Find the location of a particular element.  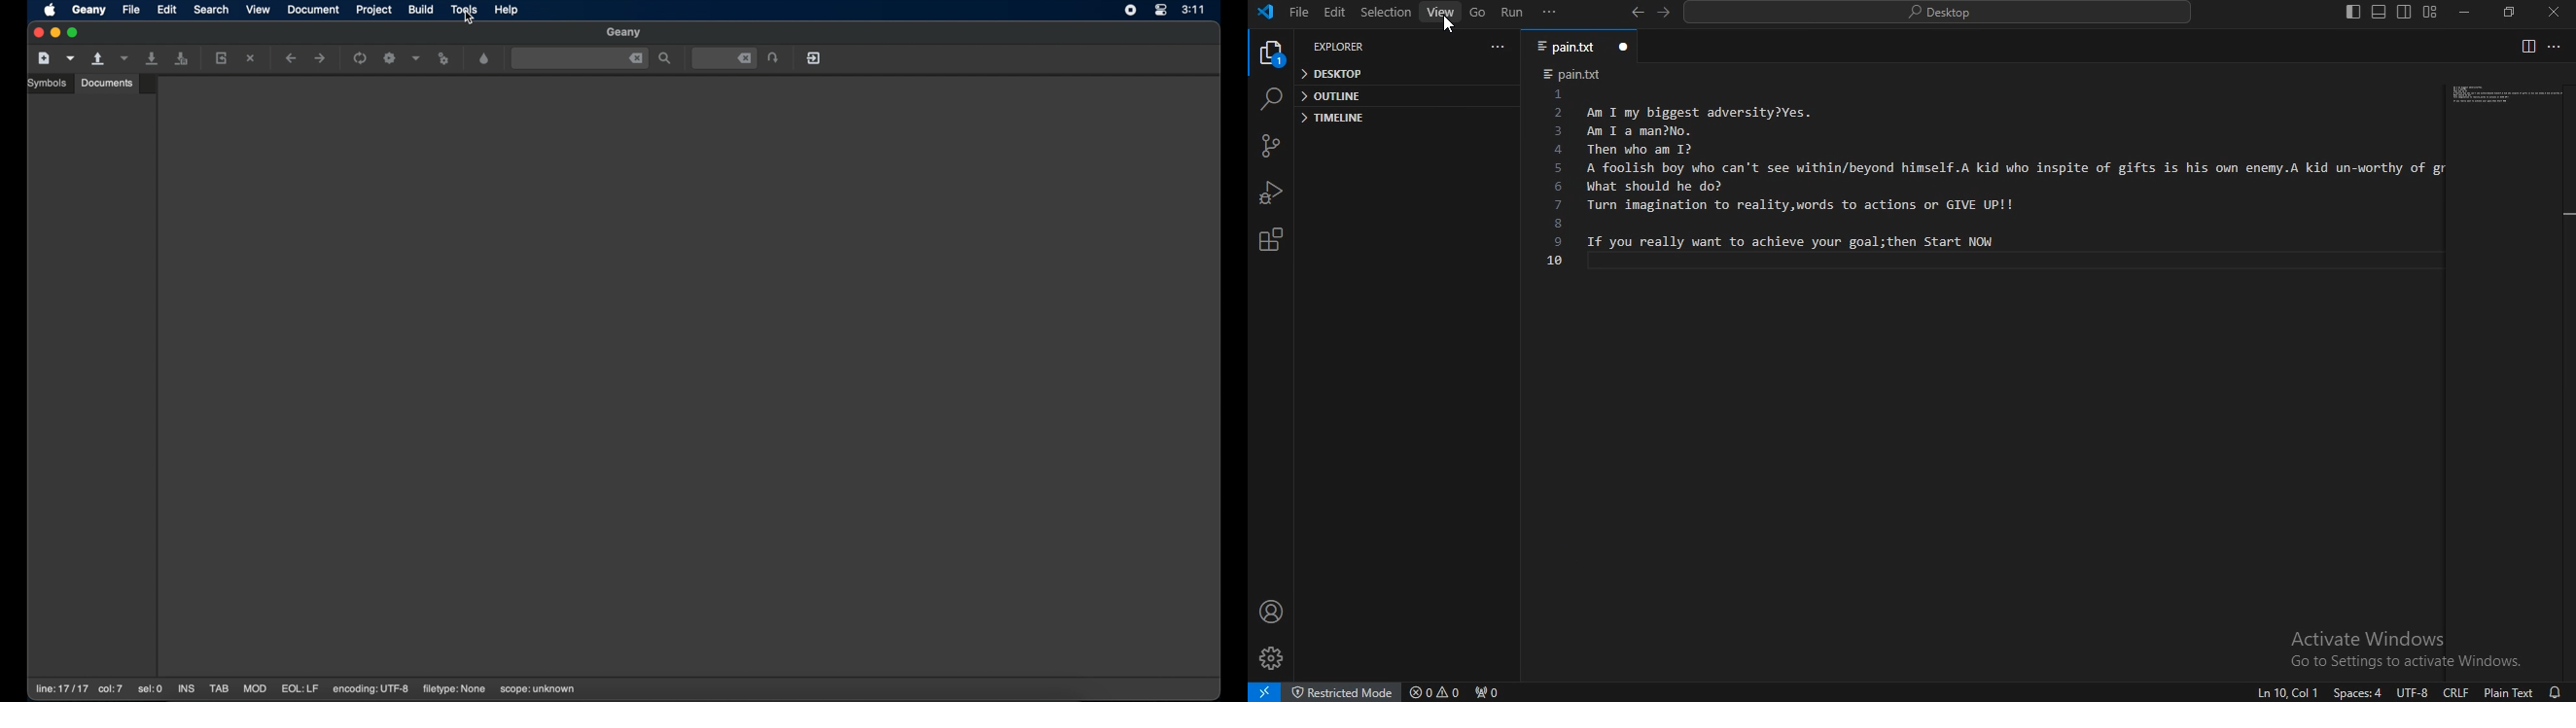

search is located at coordinates (1942, 15).